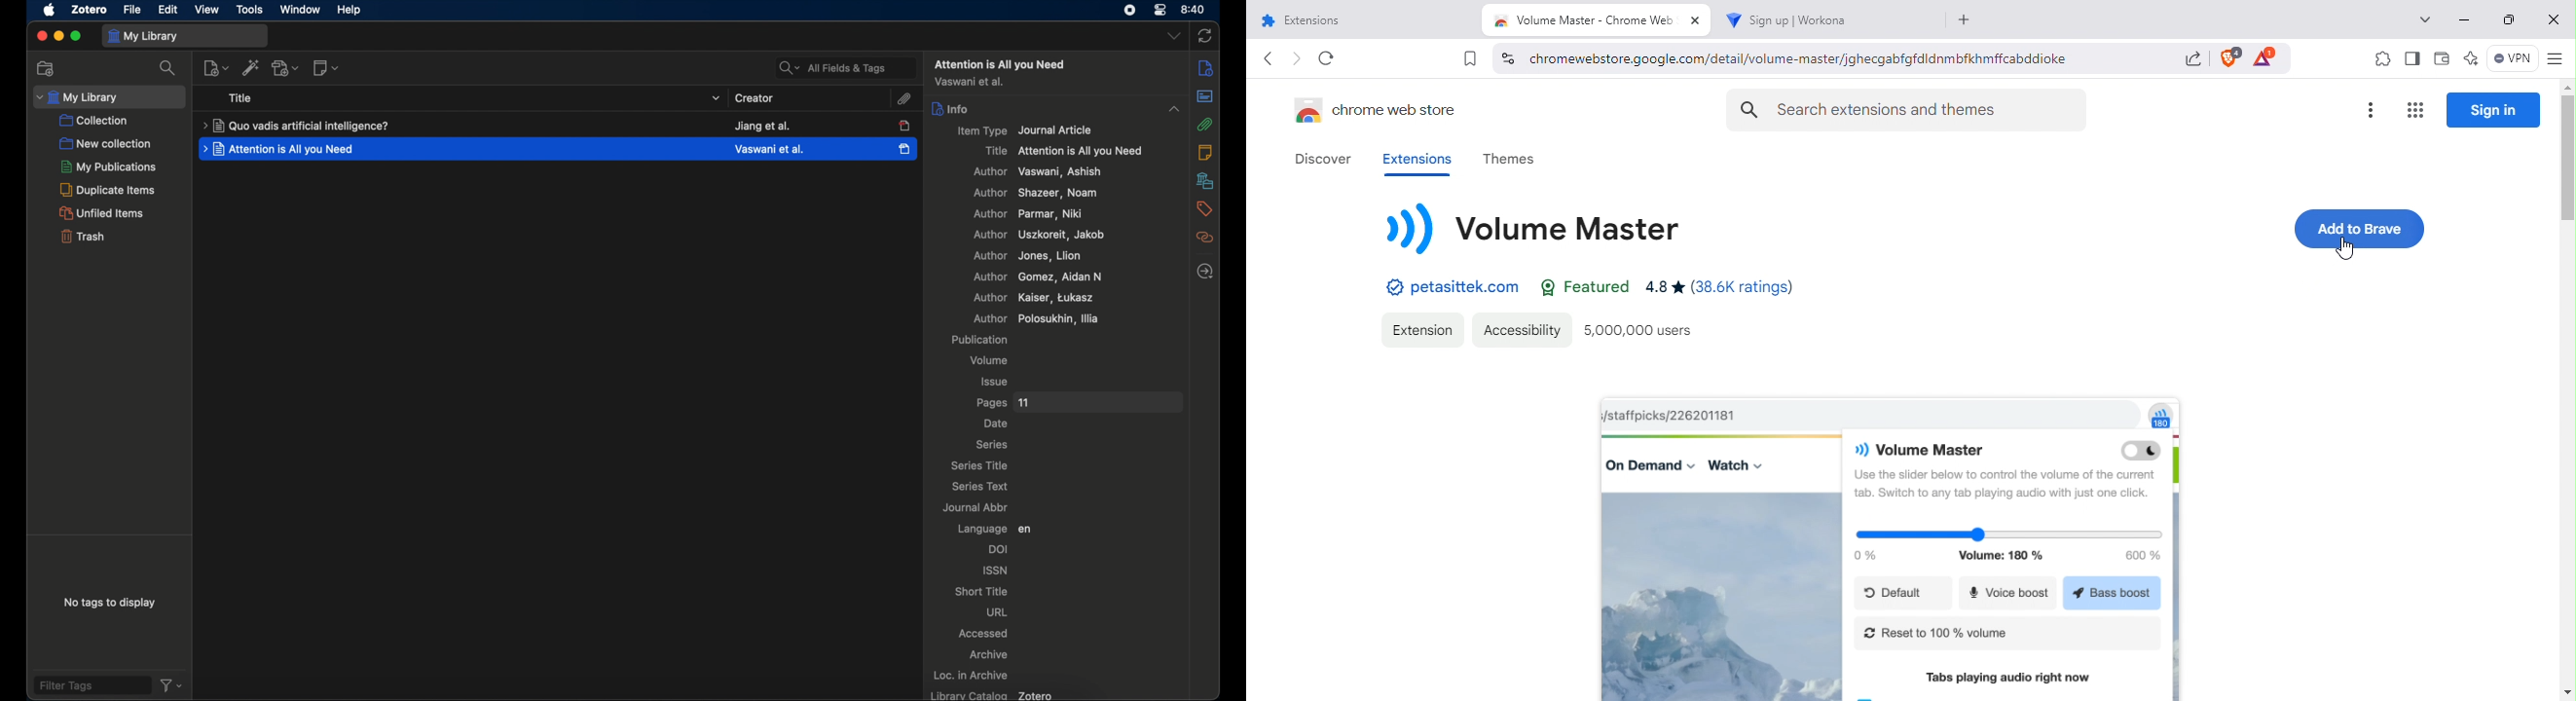 Image resolution: width=2576 pixels, height=728 pixels. I want to click on library catalog zotero, so click(993, 695).